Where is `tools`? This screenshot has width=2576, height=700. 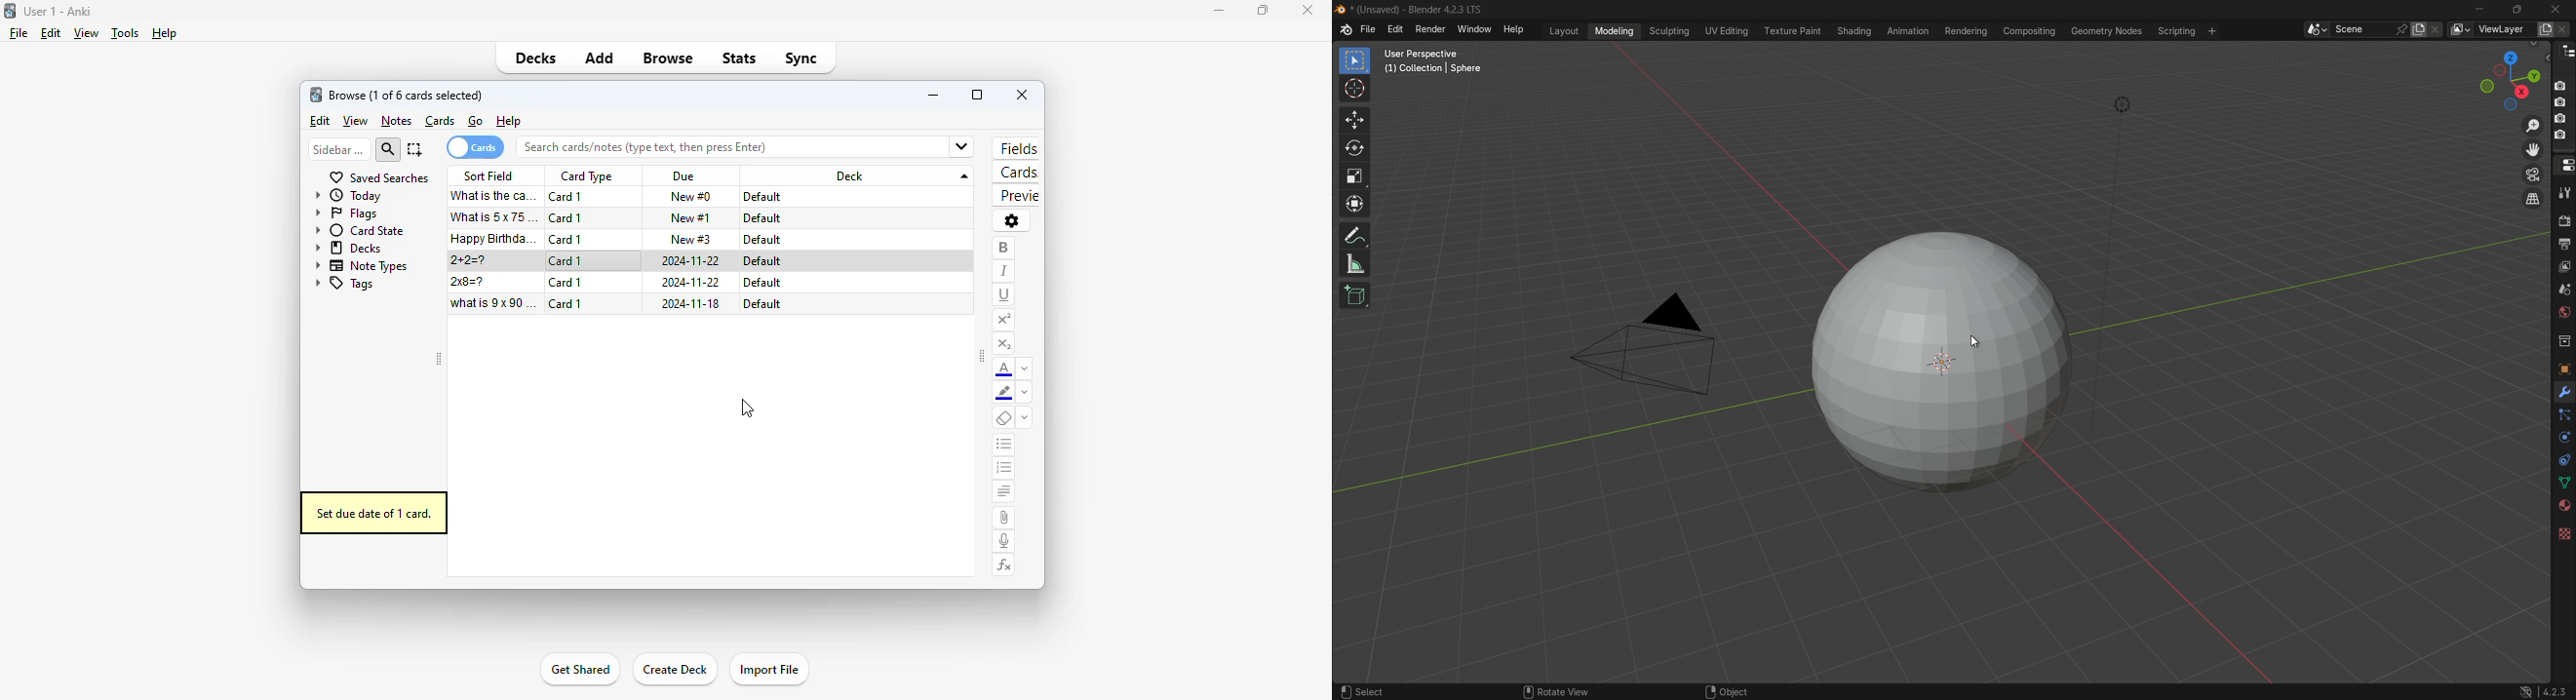
tools is located at coordinates (124, 34).